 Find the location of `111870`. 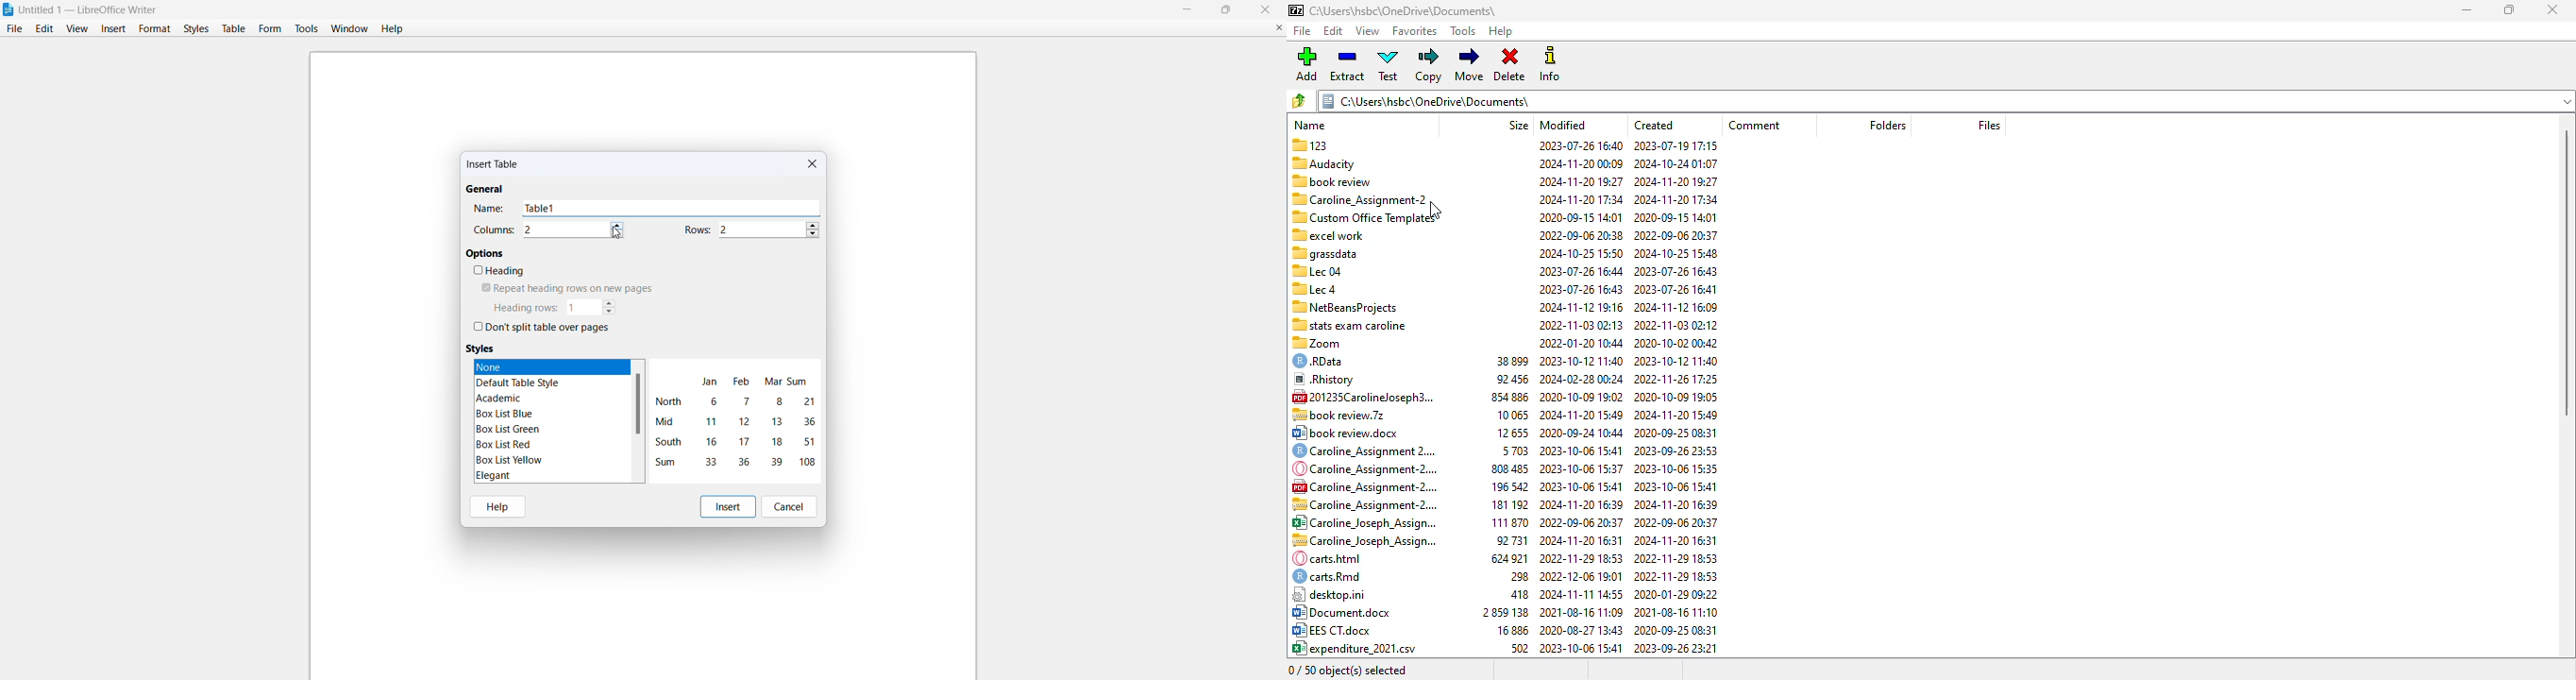

111870 is located at coordinates (1505, 521).